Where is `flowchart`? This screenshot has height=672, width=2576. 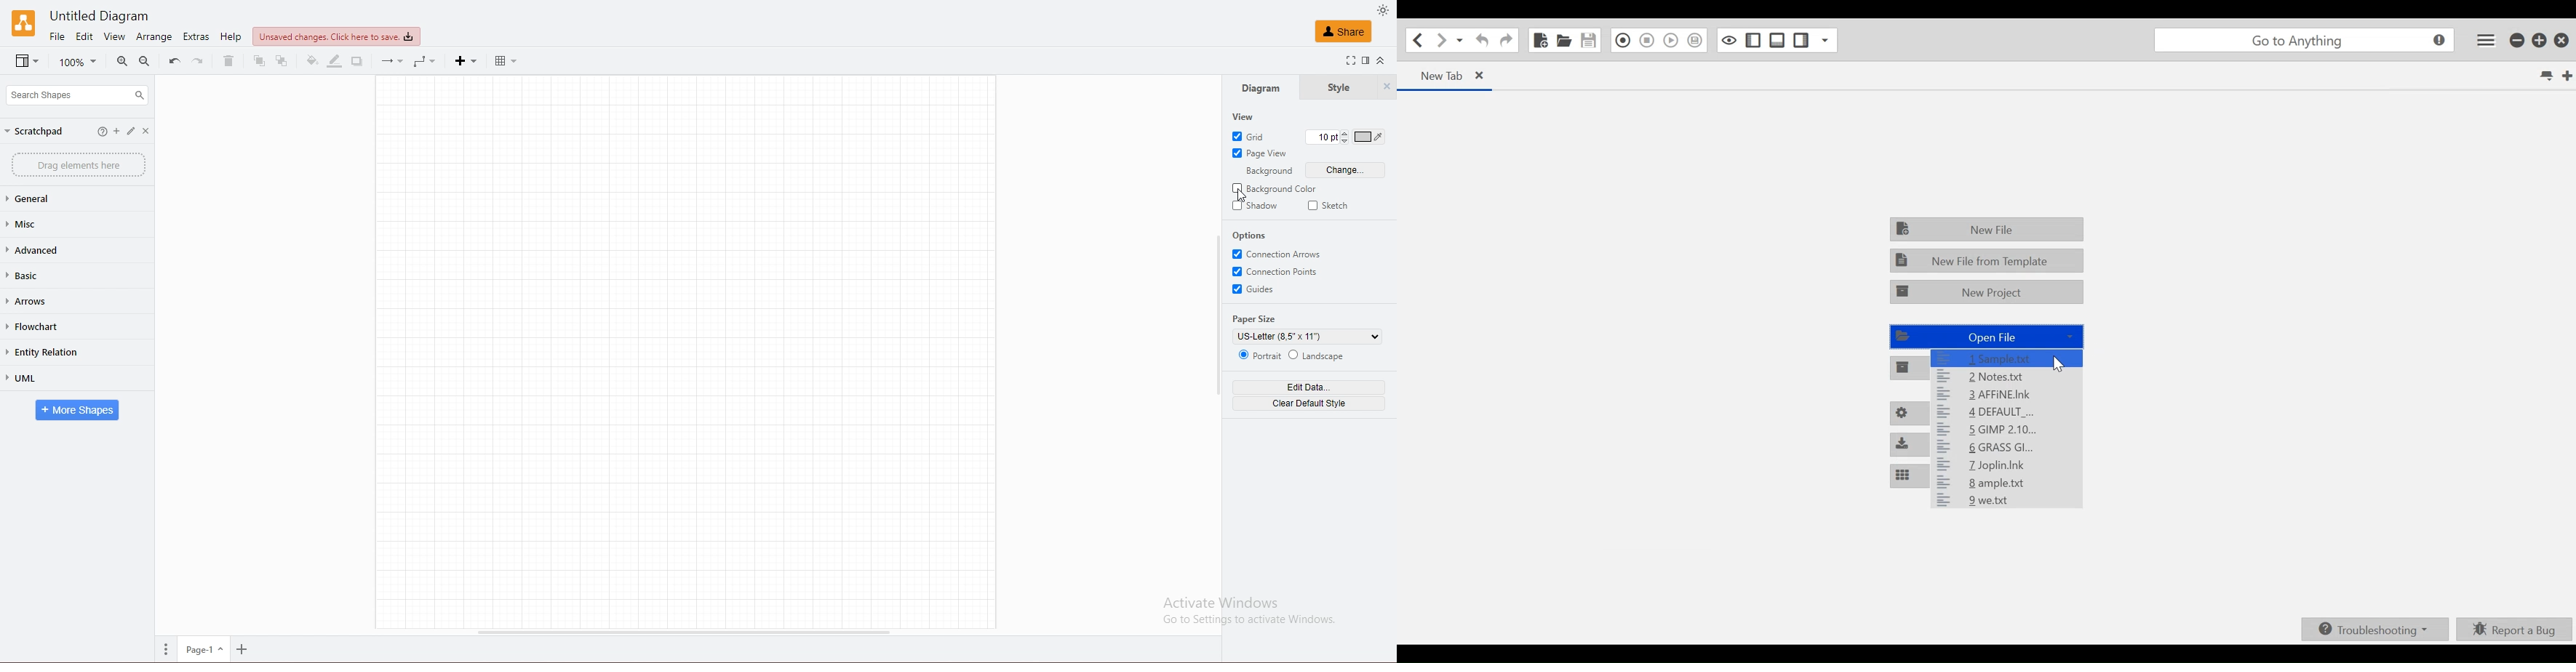 flowchart is located at coordinates (54, 327).